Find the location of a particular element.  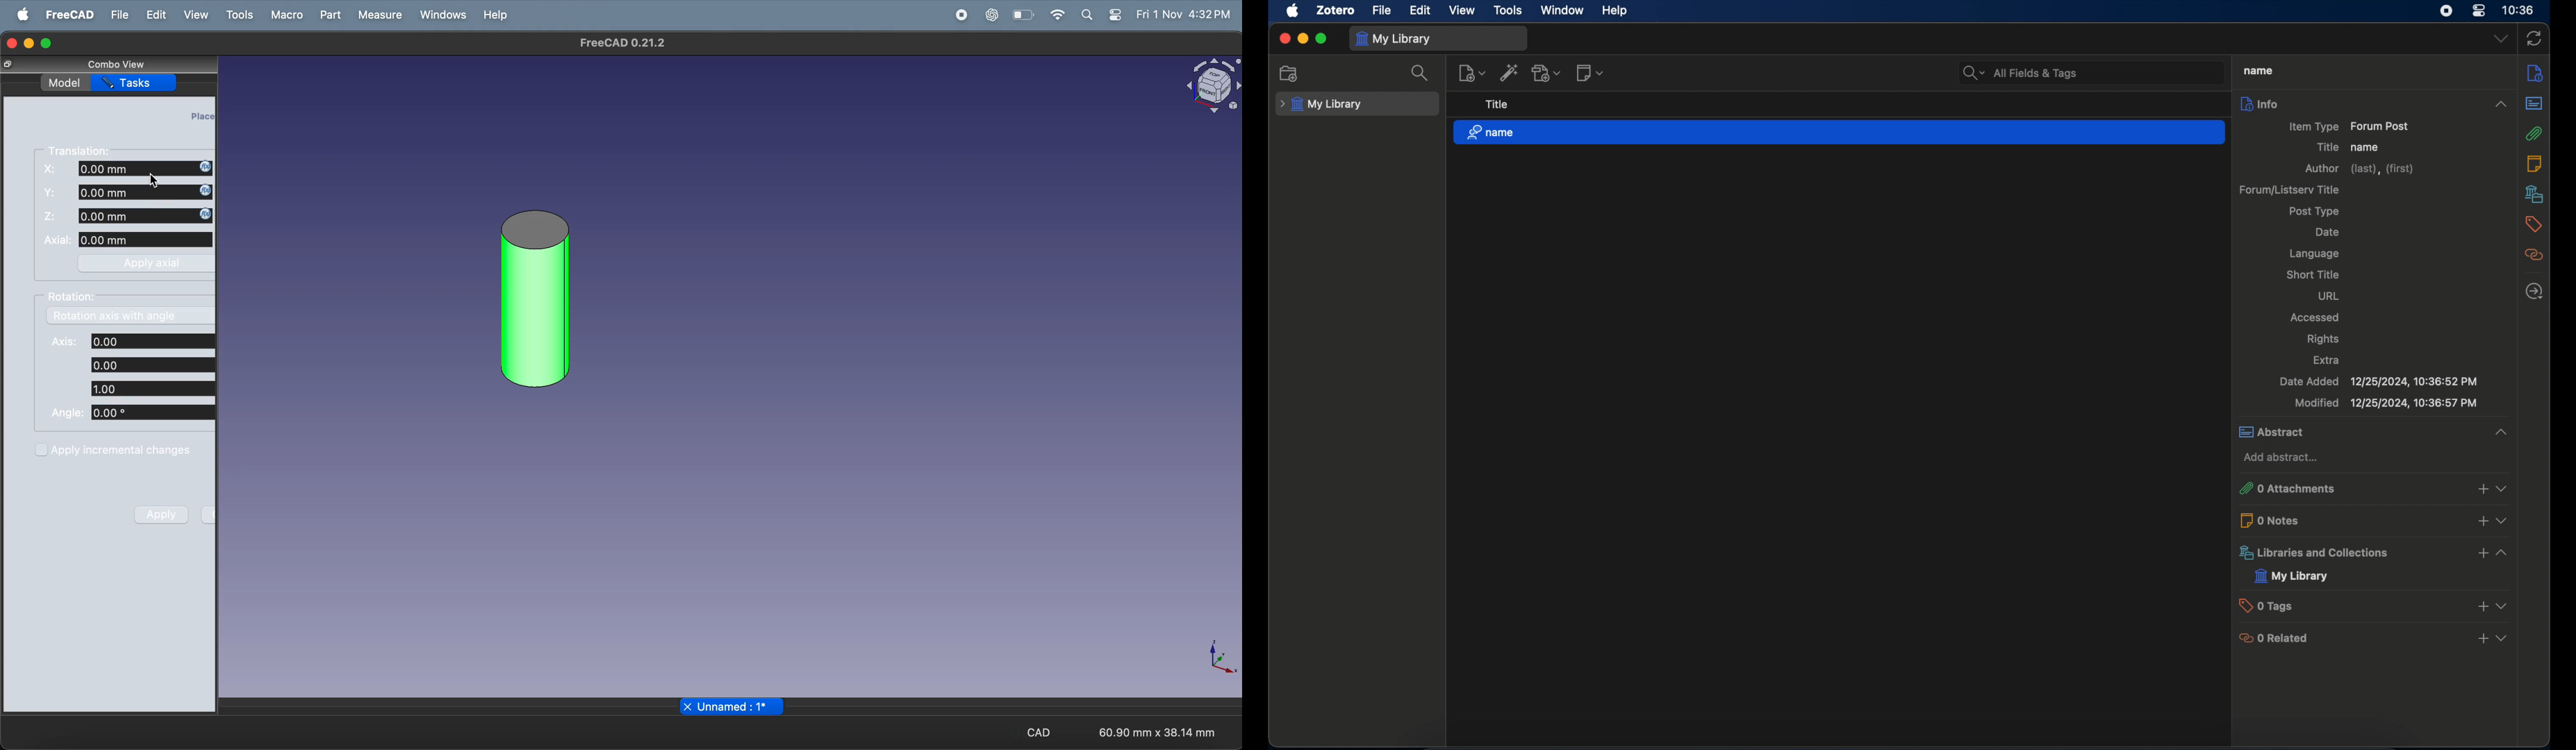

forum/listerv is located at coordinates (2290, 190).